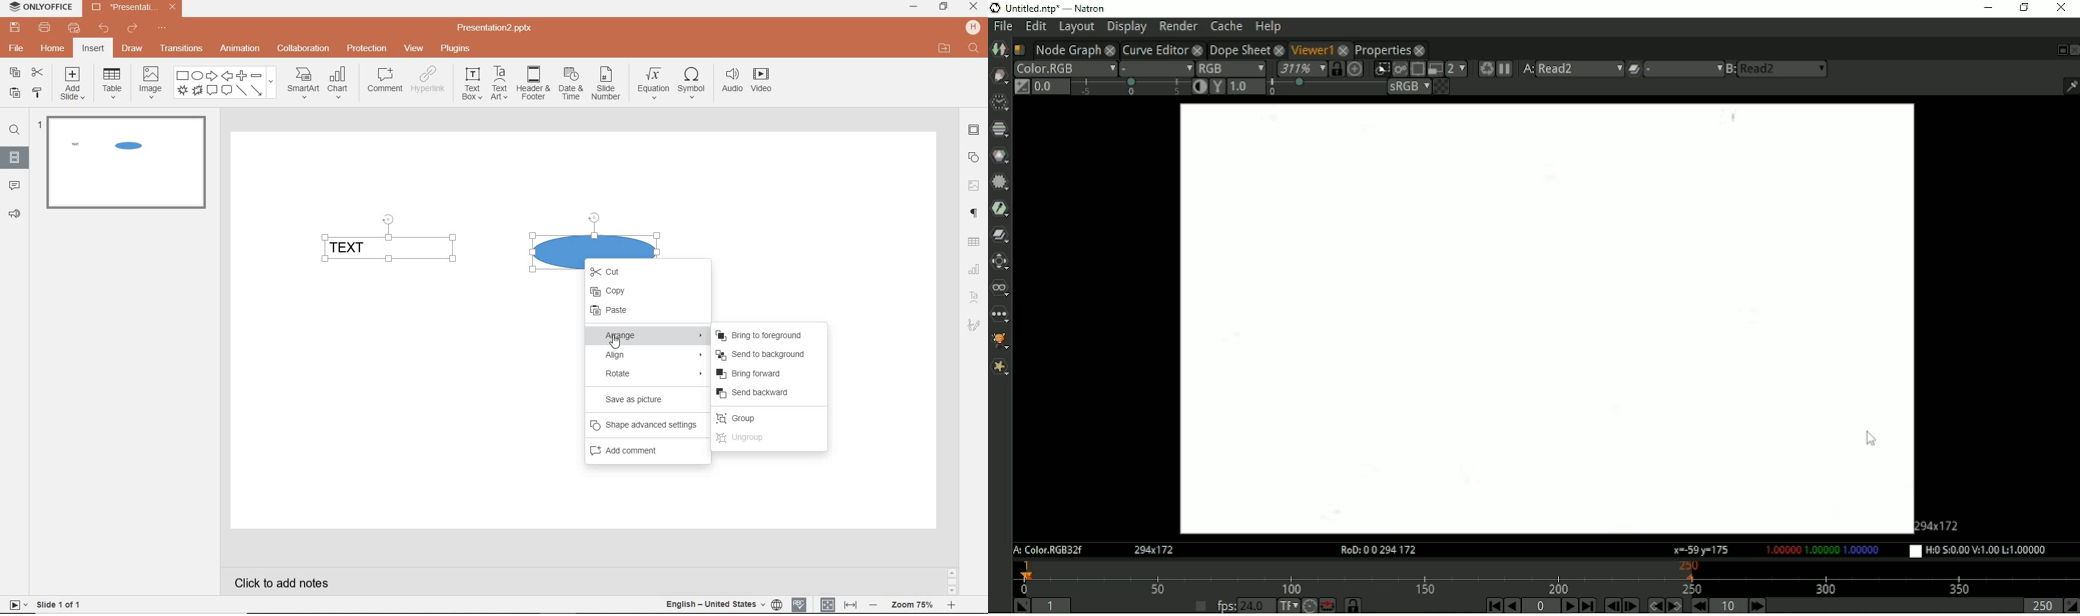  Describe the element at coordinates (532, 84) in the screenshot. I see `header & footer` at that location.